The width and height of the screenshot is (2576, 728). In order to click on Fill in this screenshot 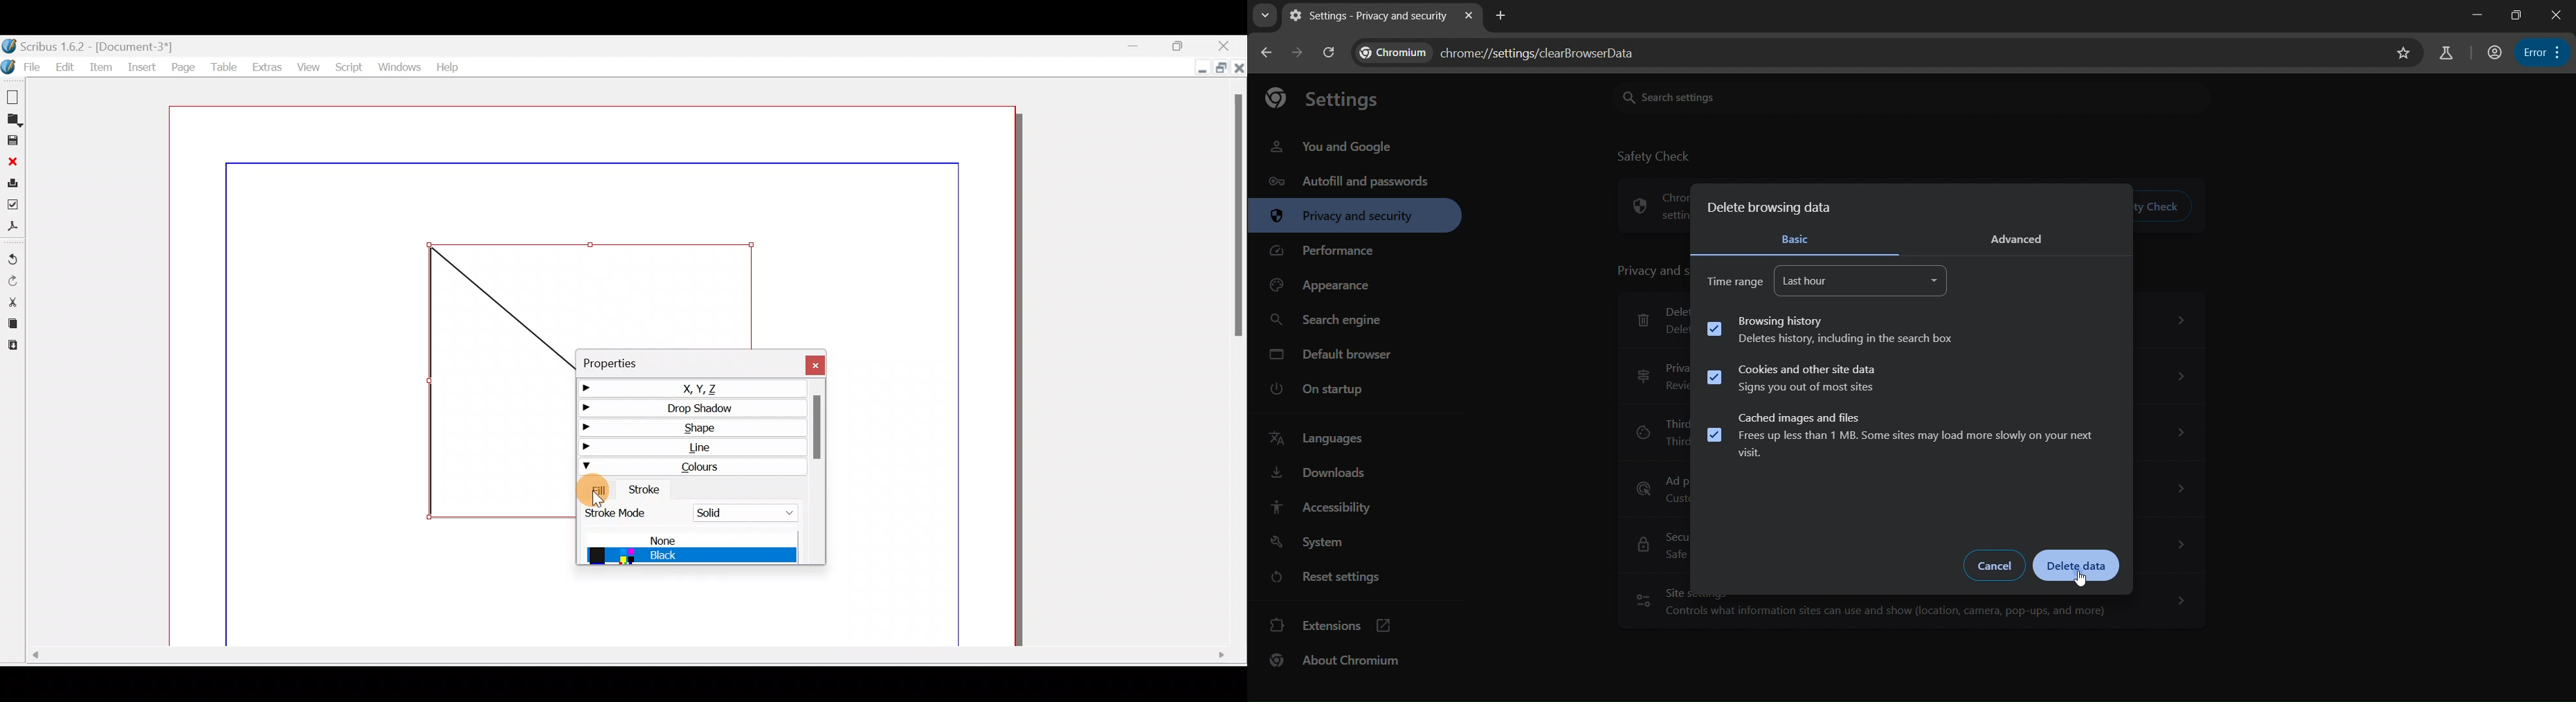, I will do `click(595, 489)`.